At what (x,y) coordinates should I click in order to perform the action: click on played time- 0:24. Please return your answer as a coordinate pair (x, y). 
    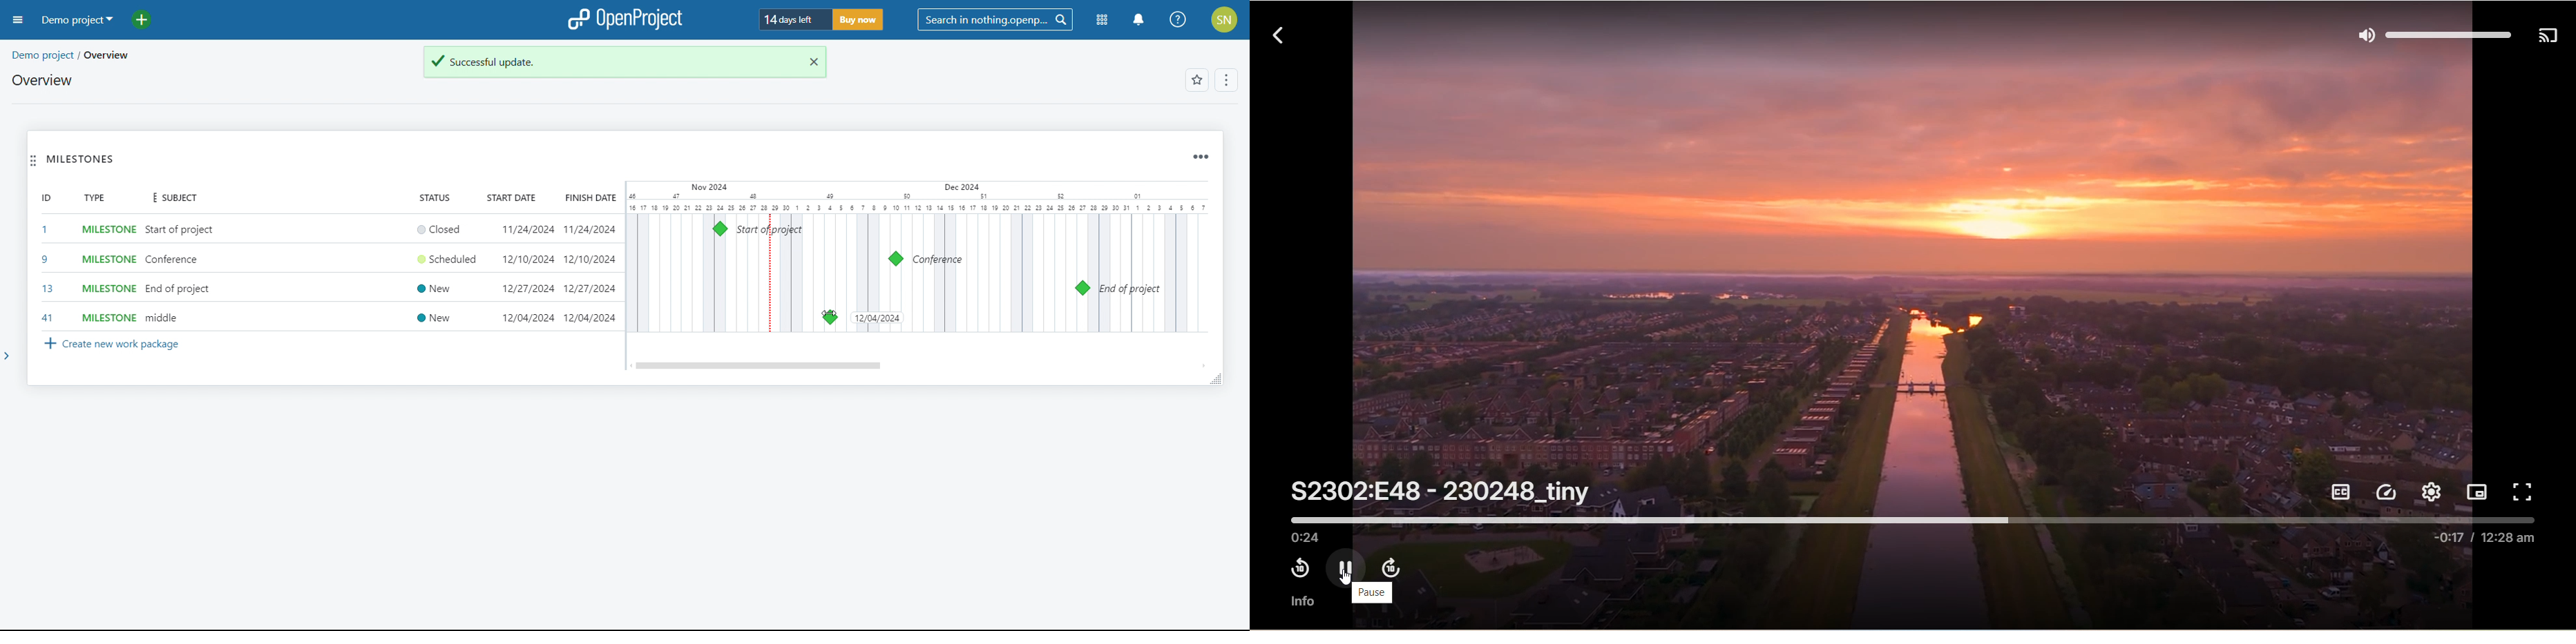
    Looking at the image, I should click on (1308, 537).